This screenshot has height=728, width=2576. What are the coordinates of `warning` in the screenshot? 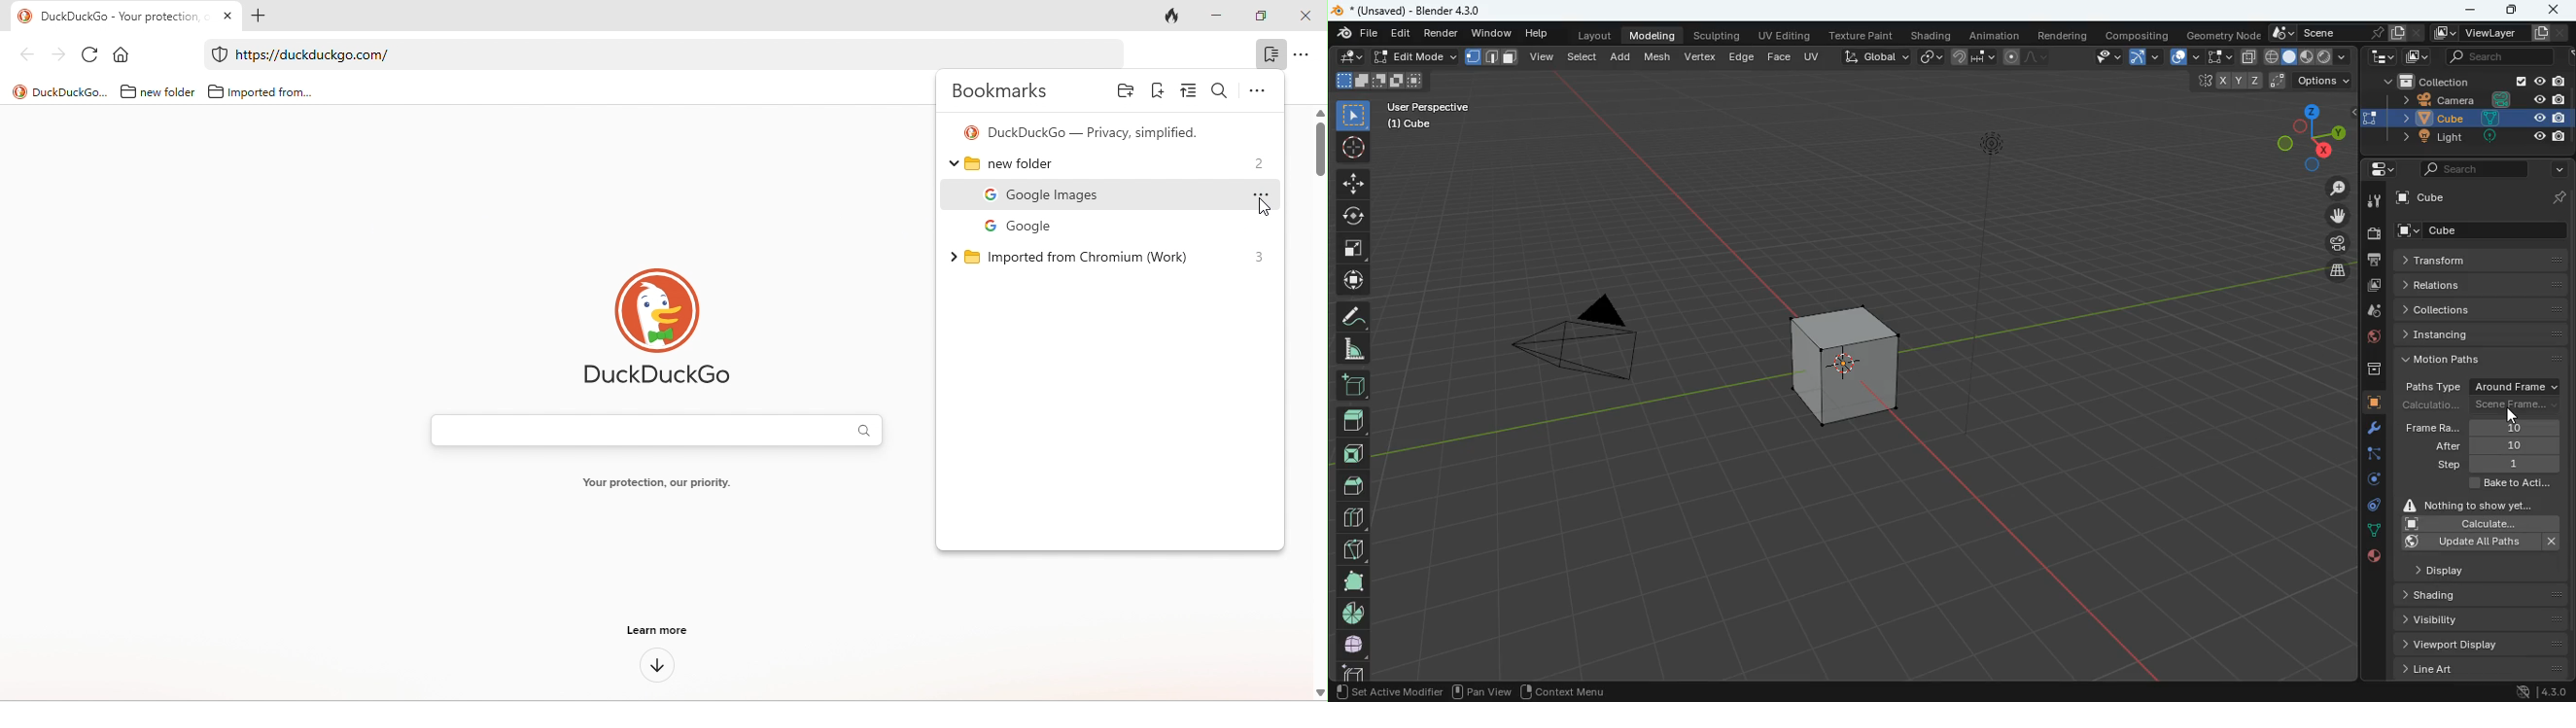 It's located at (2477, 504).